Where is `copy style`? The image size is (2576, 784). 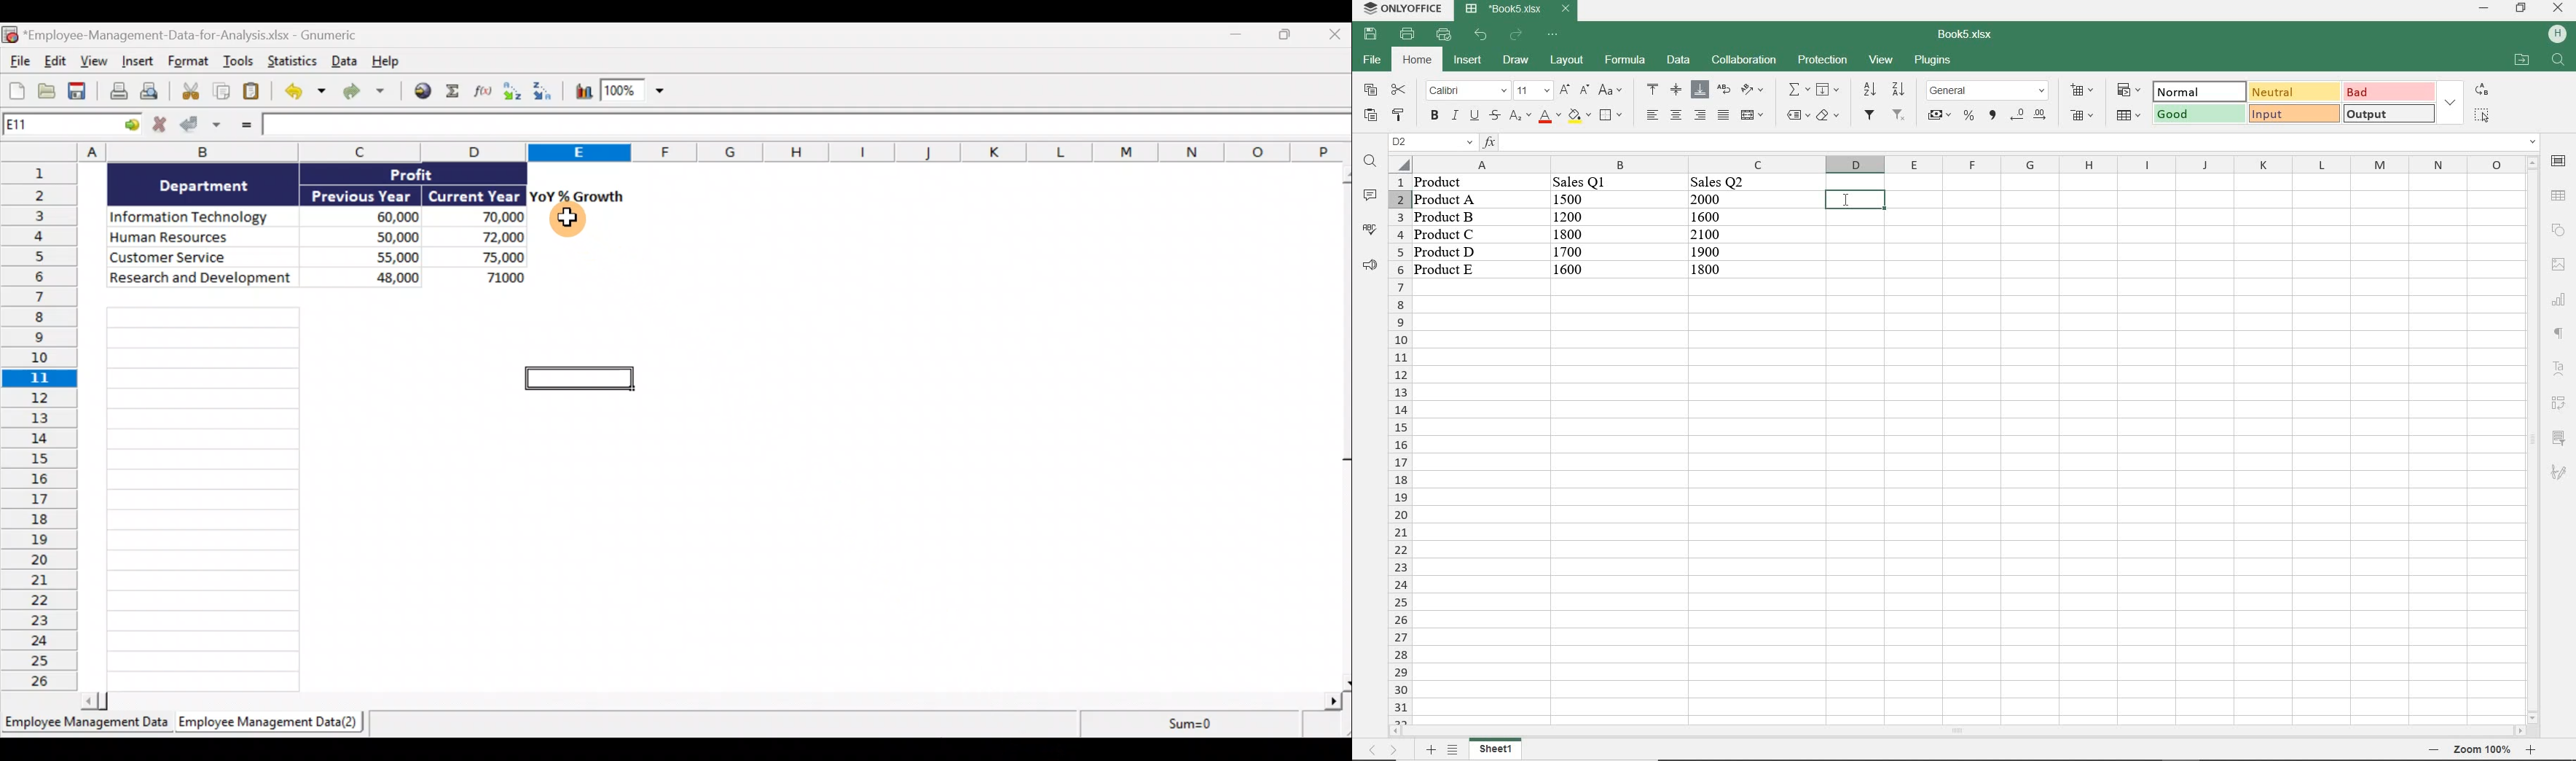 copy style is located at coordinates (1397, 115).